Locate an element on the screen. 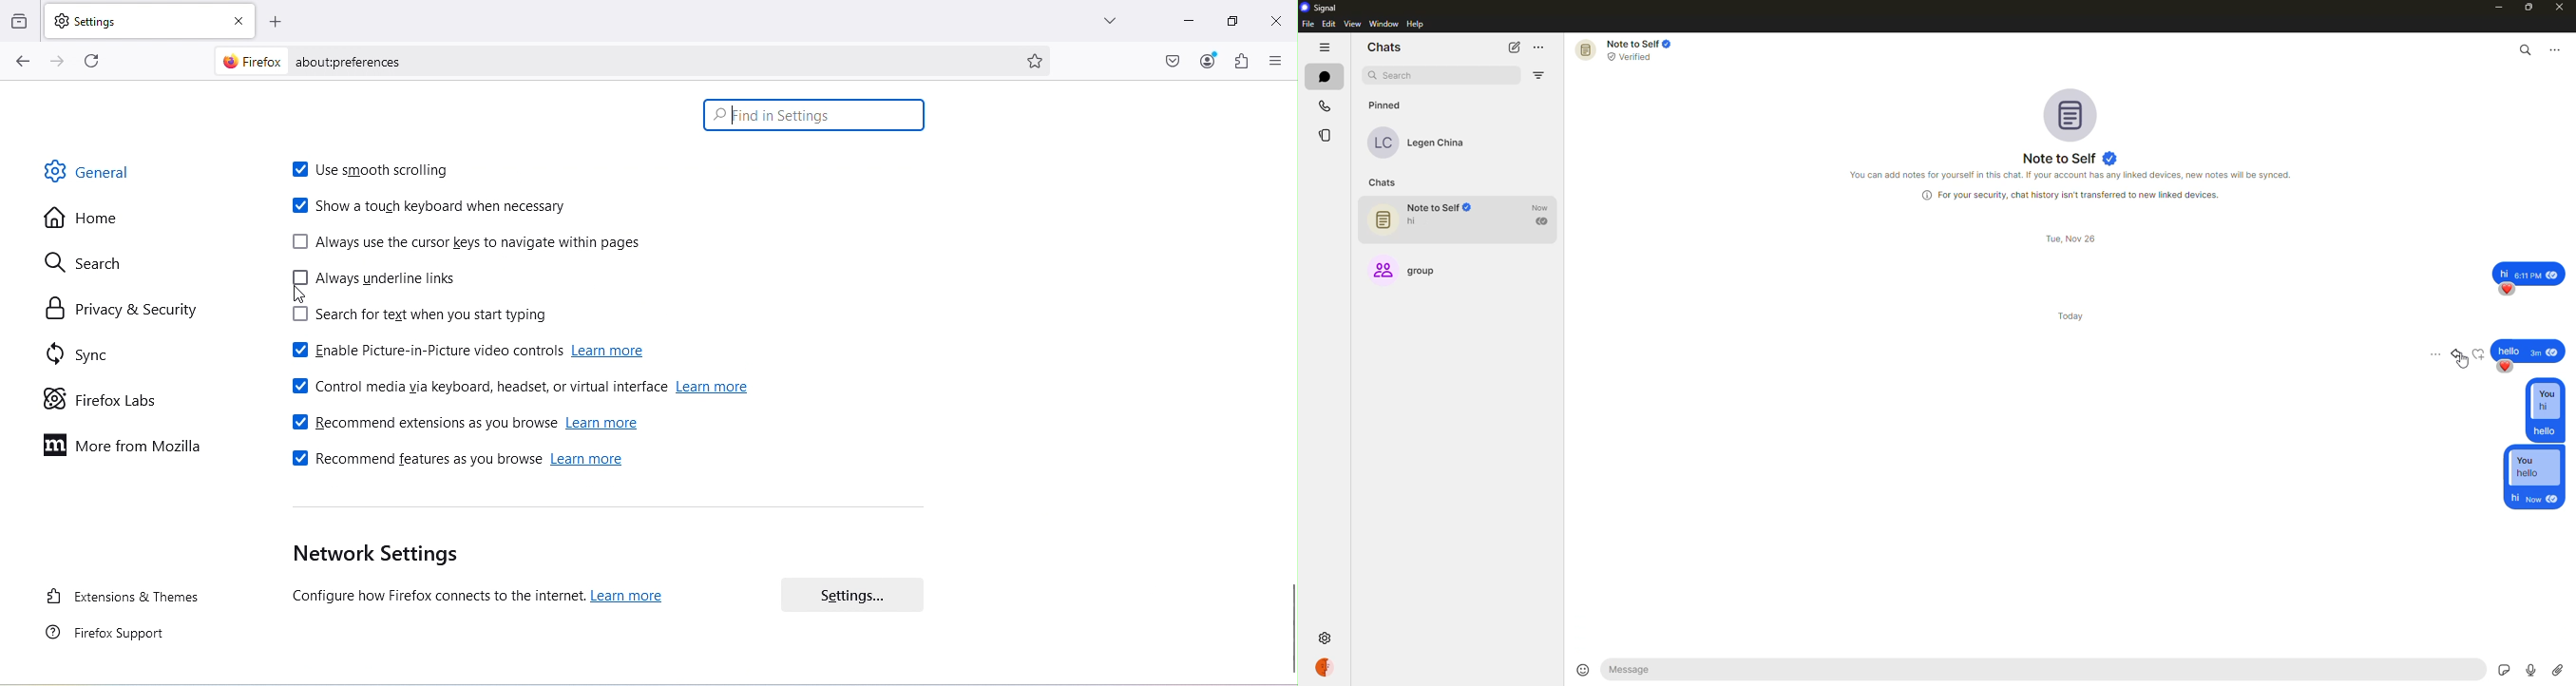 The height and width of the screenshot is (700, 2576). Search is located at coordinates (80, 263).